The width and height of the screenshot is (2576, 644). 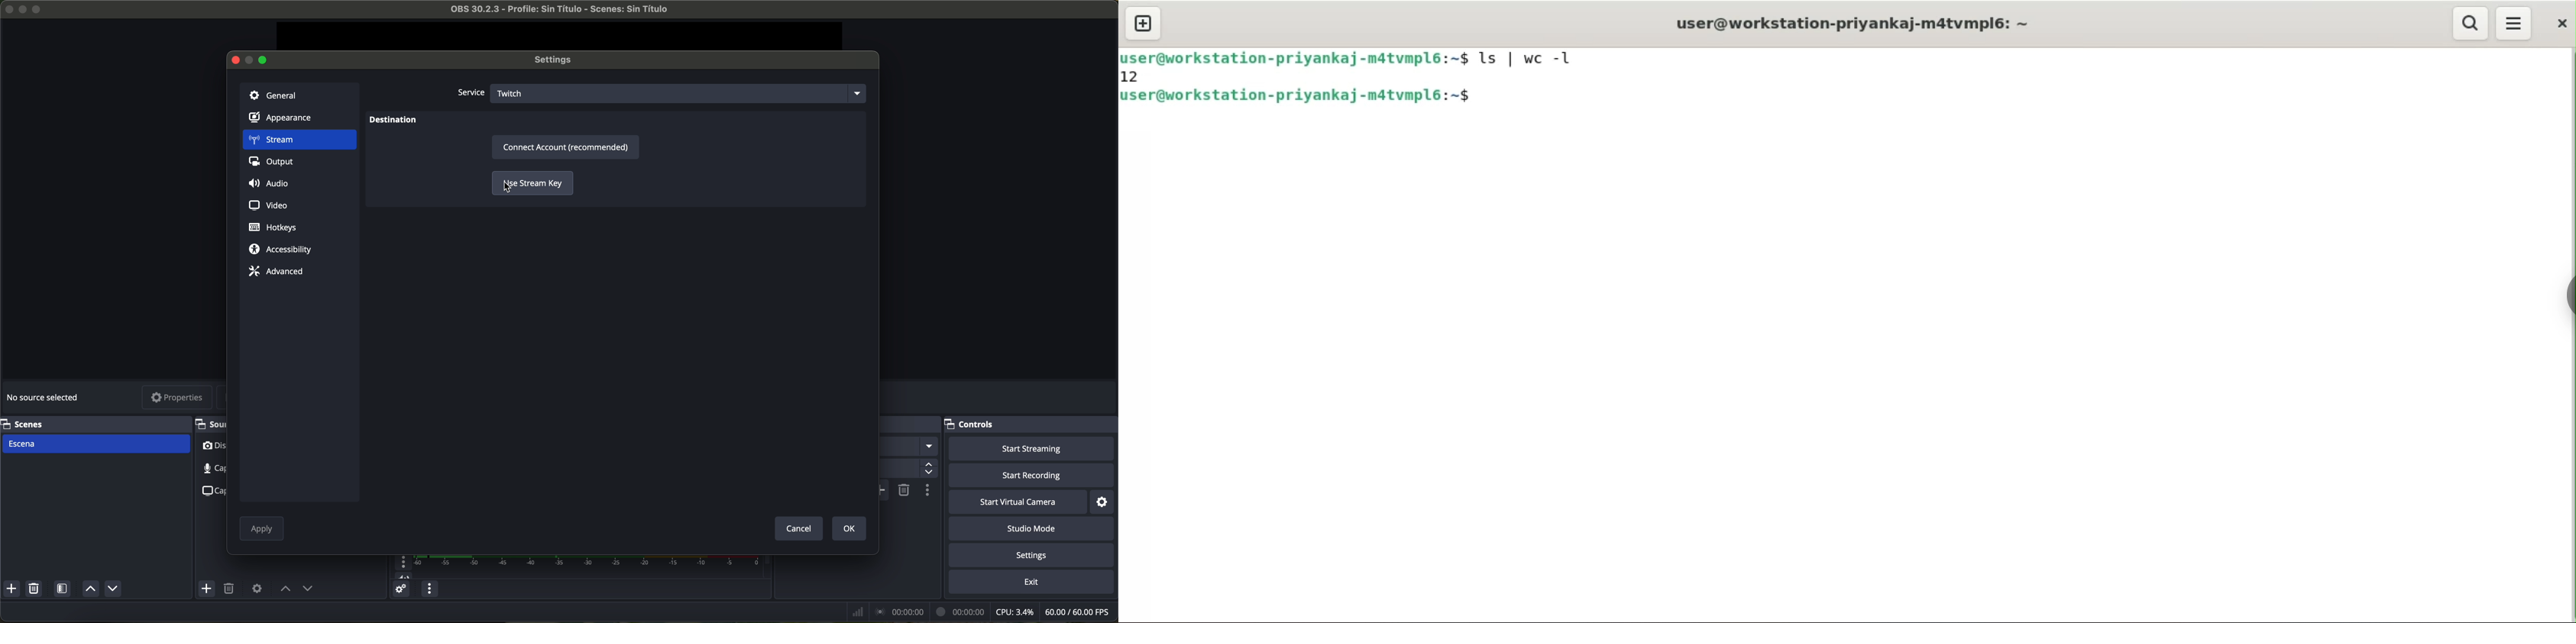 What do you see at coordinates (256, 588) in the screenshot?
I see `open source properties` at bounding box center [256, 588].